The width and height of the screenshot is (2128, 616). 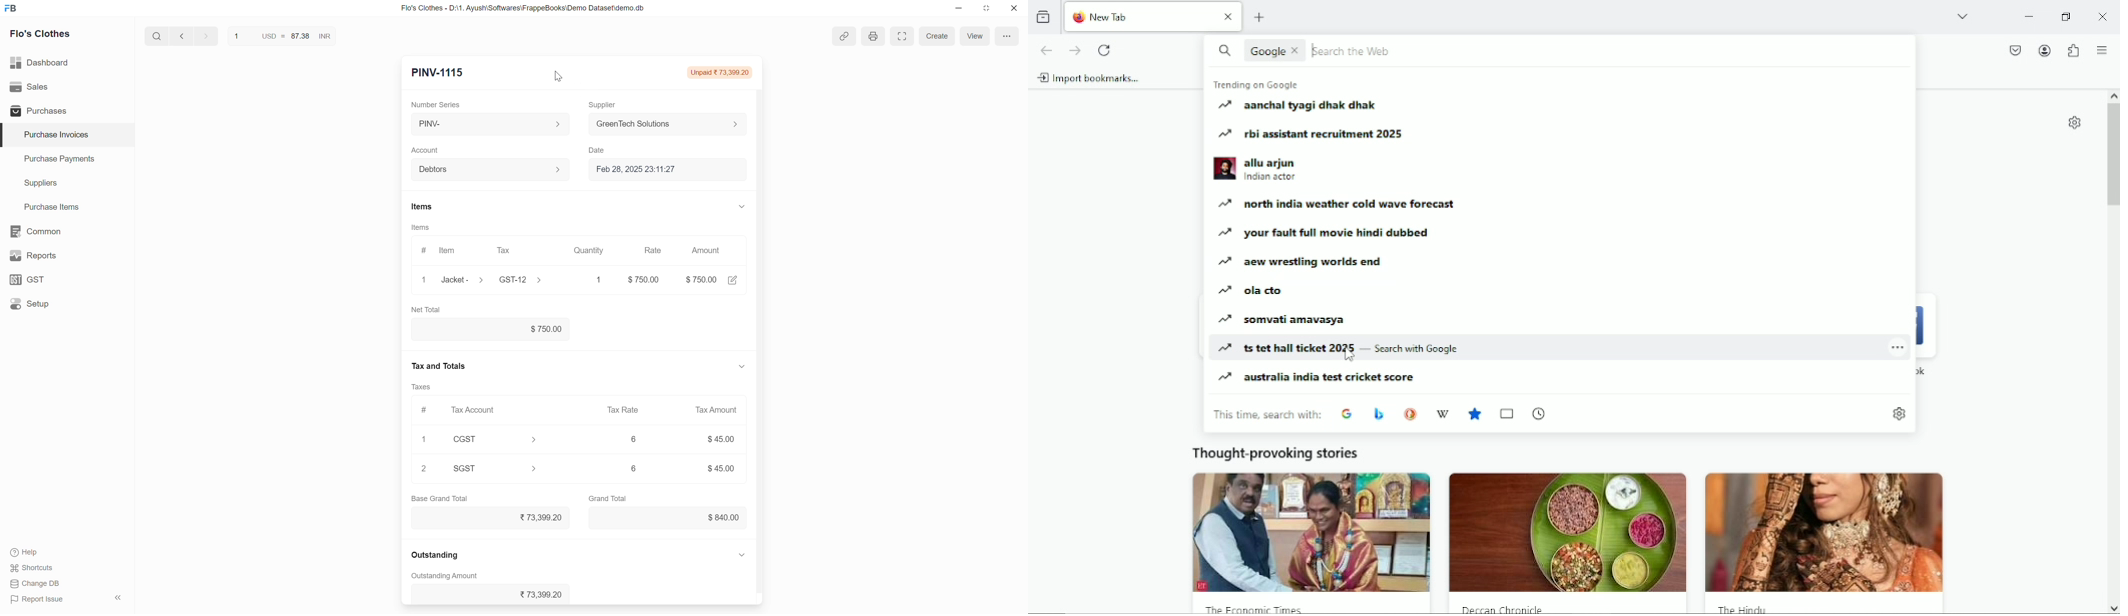 I want to click on go forward, so click(x=1074, y=50).